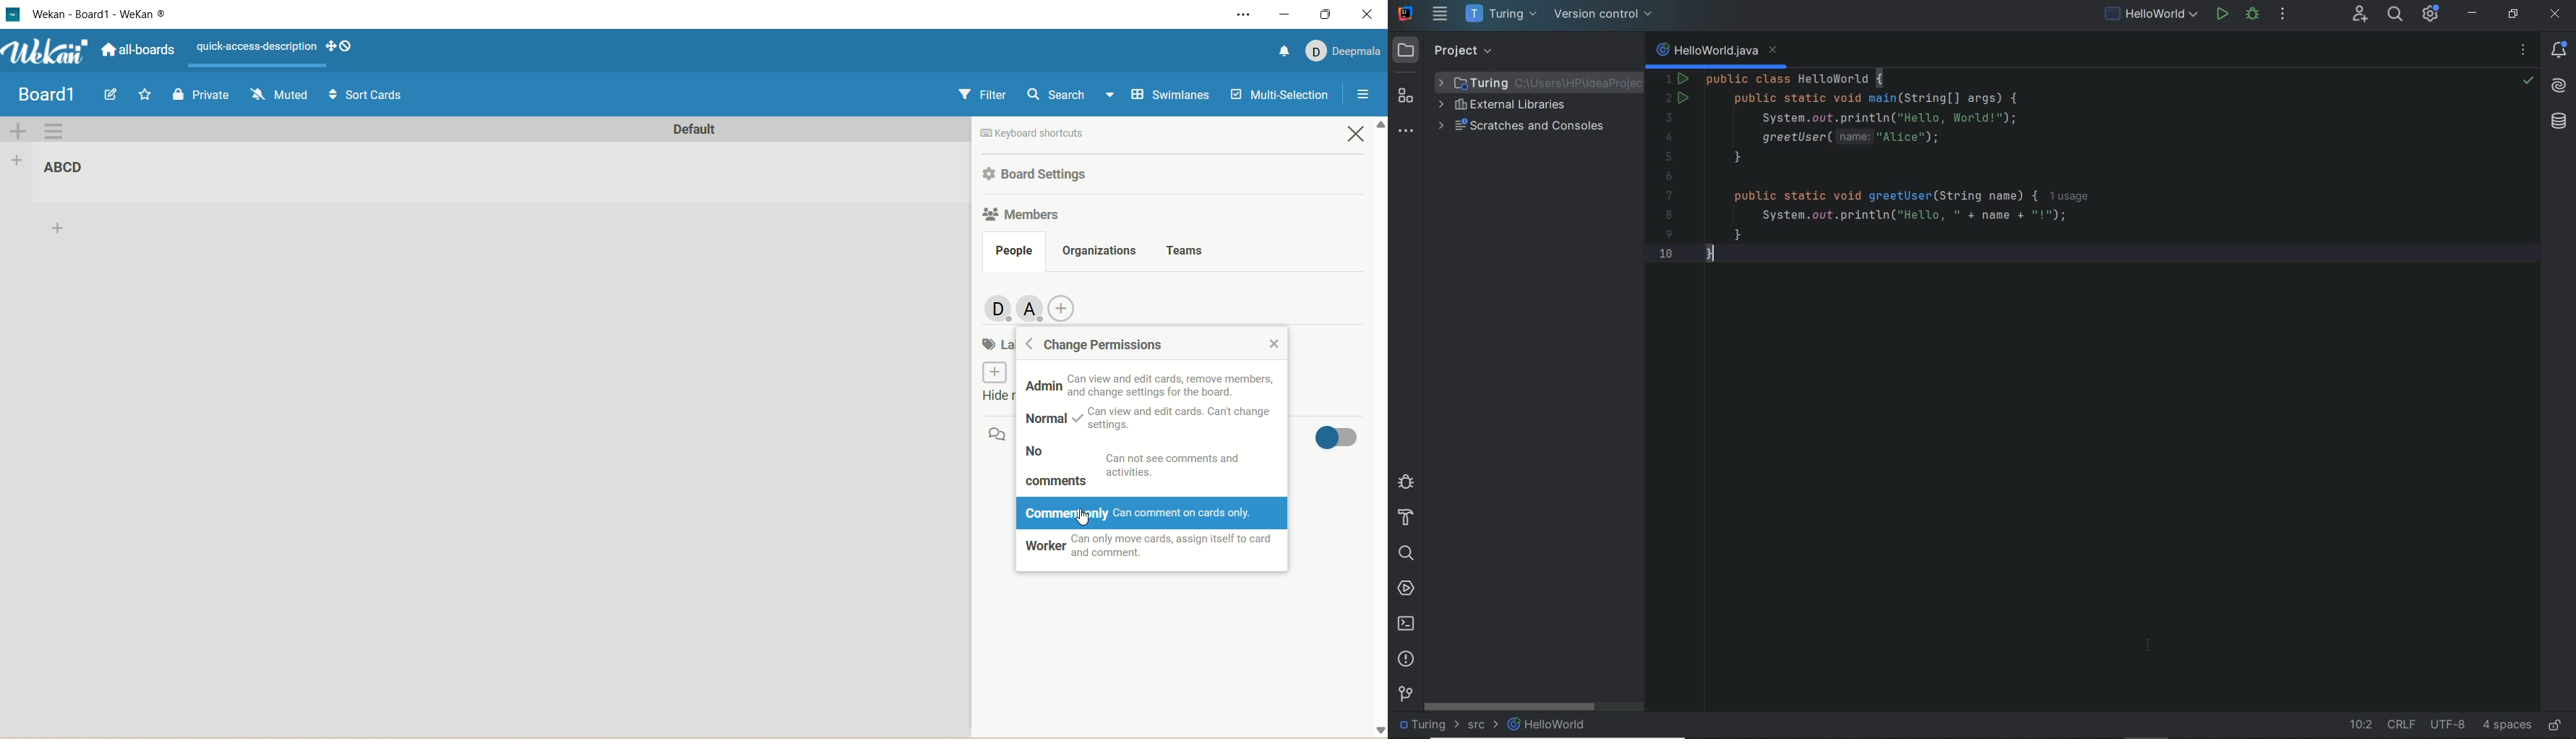  I want to click on default, so click(693, 132).